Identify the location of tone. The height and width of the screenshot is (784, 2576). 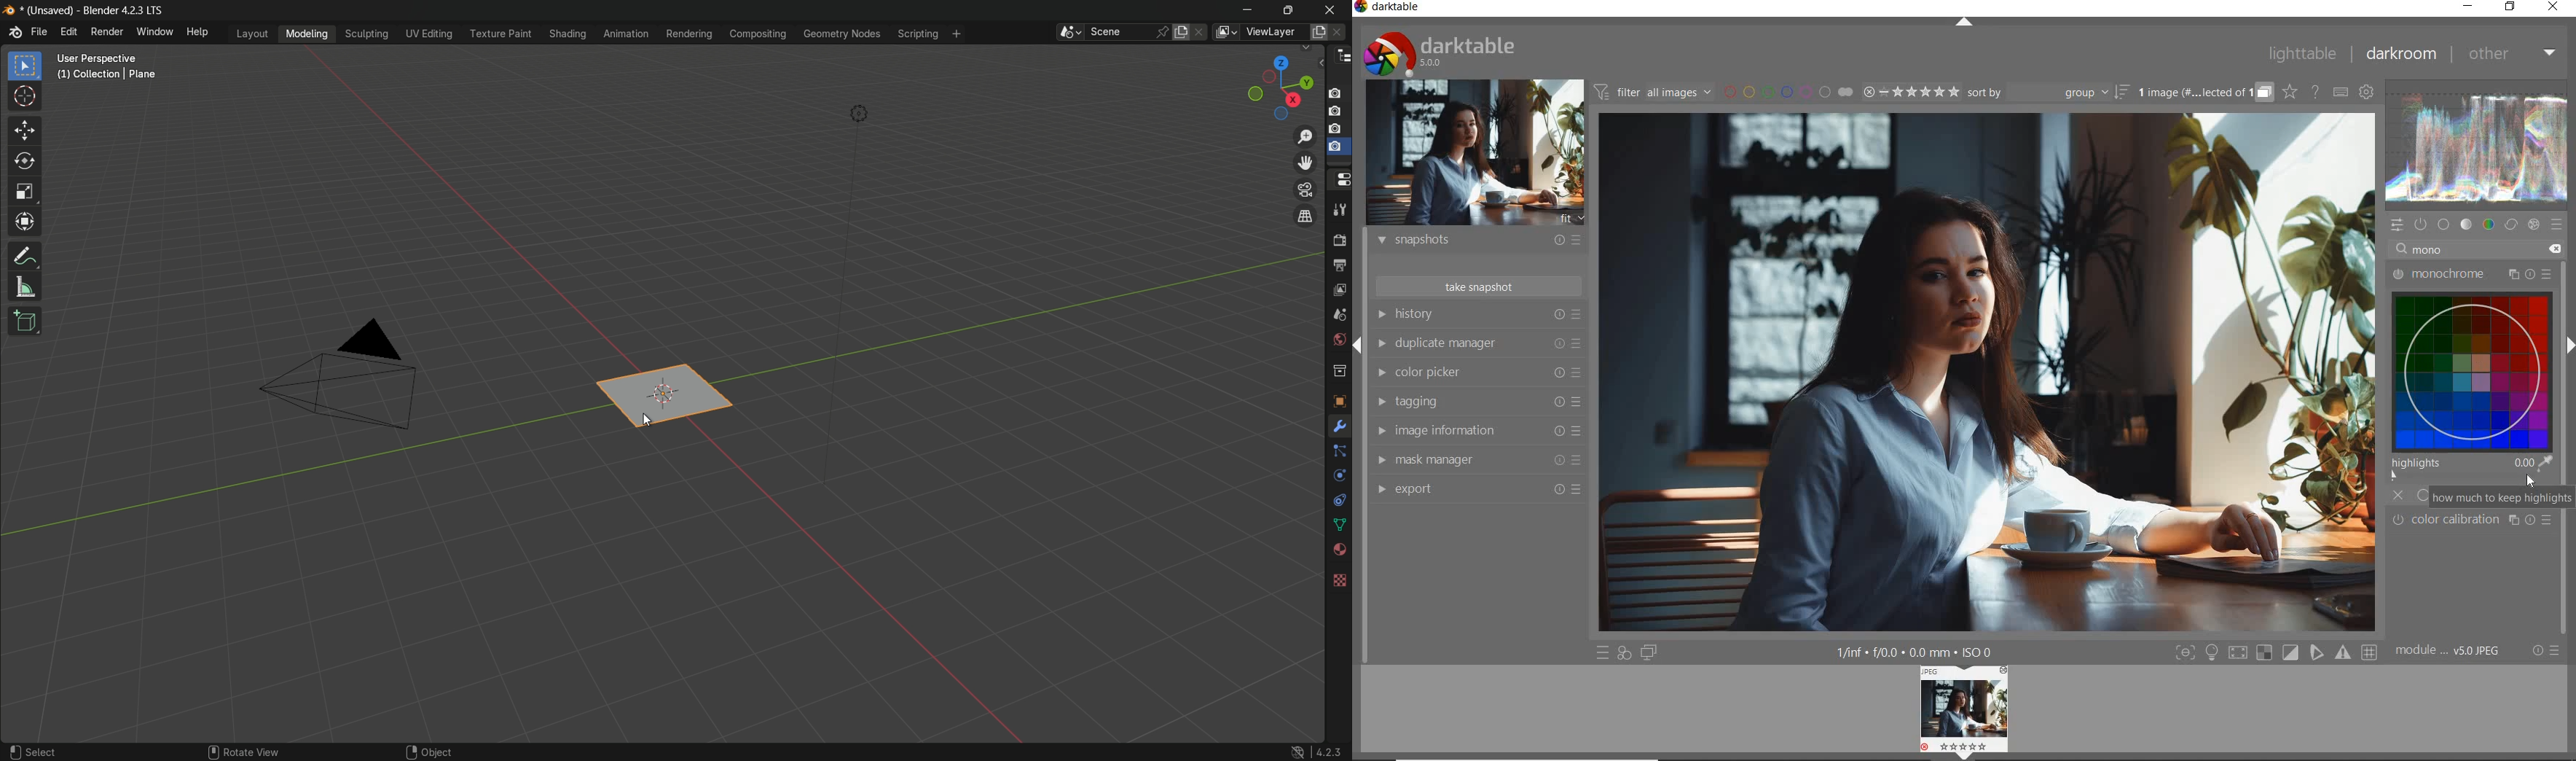
(2467, 225).